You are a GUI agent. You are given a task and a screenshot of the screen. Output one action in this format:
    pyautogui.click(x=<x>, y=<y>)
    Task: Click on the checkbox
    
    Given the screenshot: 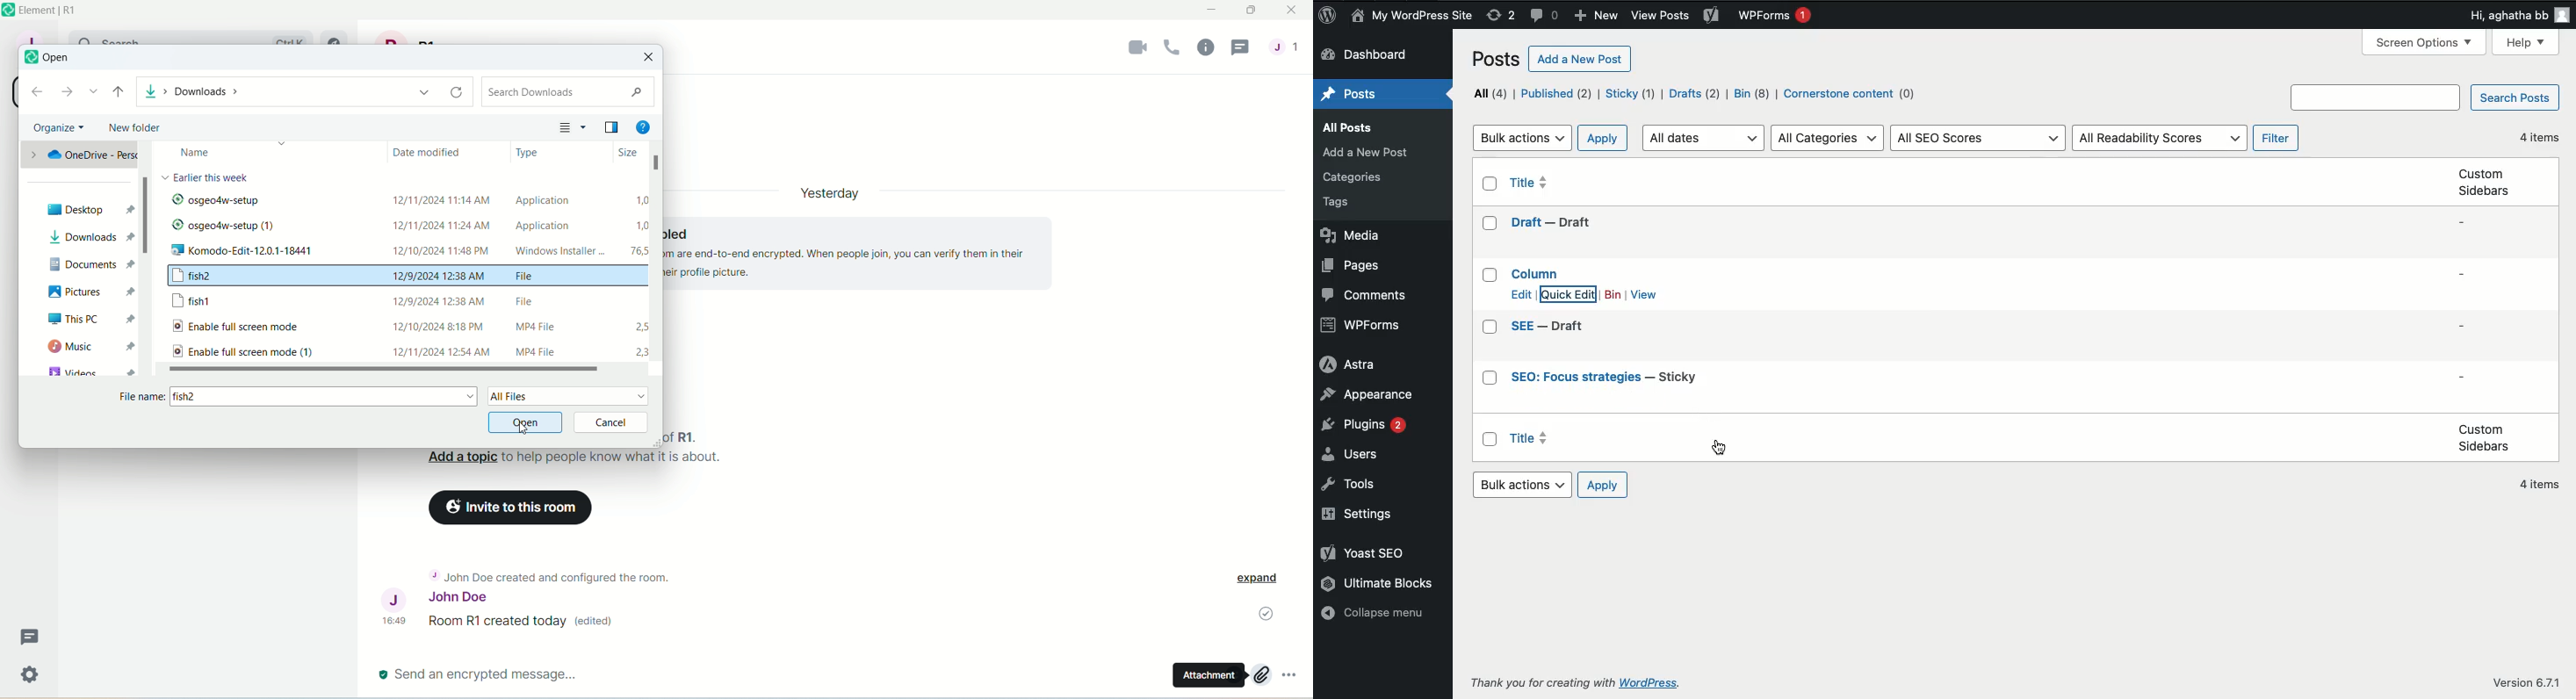 What is the action you would take?
    pyautogui.click(x=1490, y=379)
    